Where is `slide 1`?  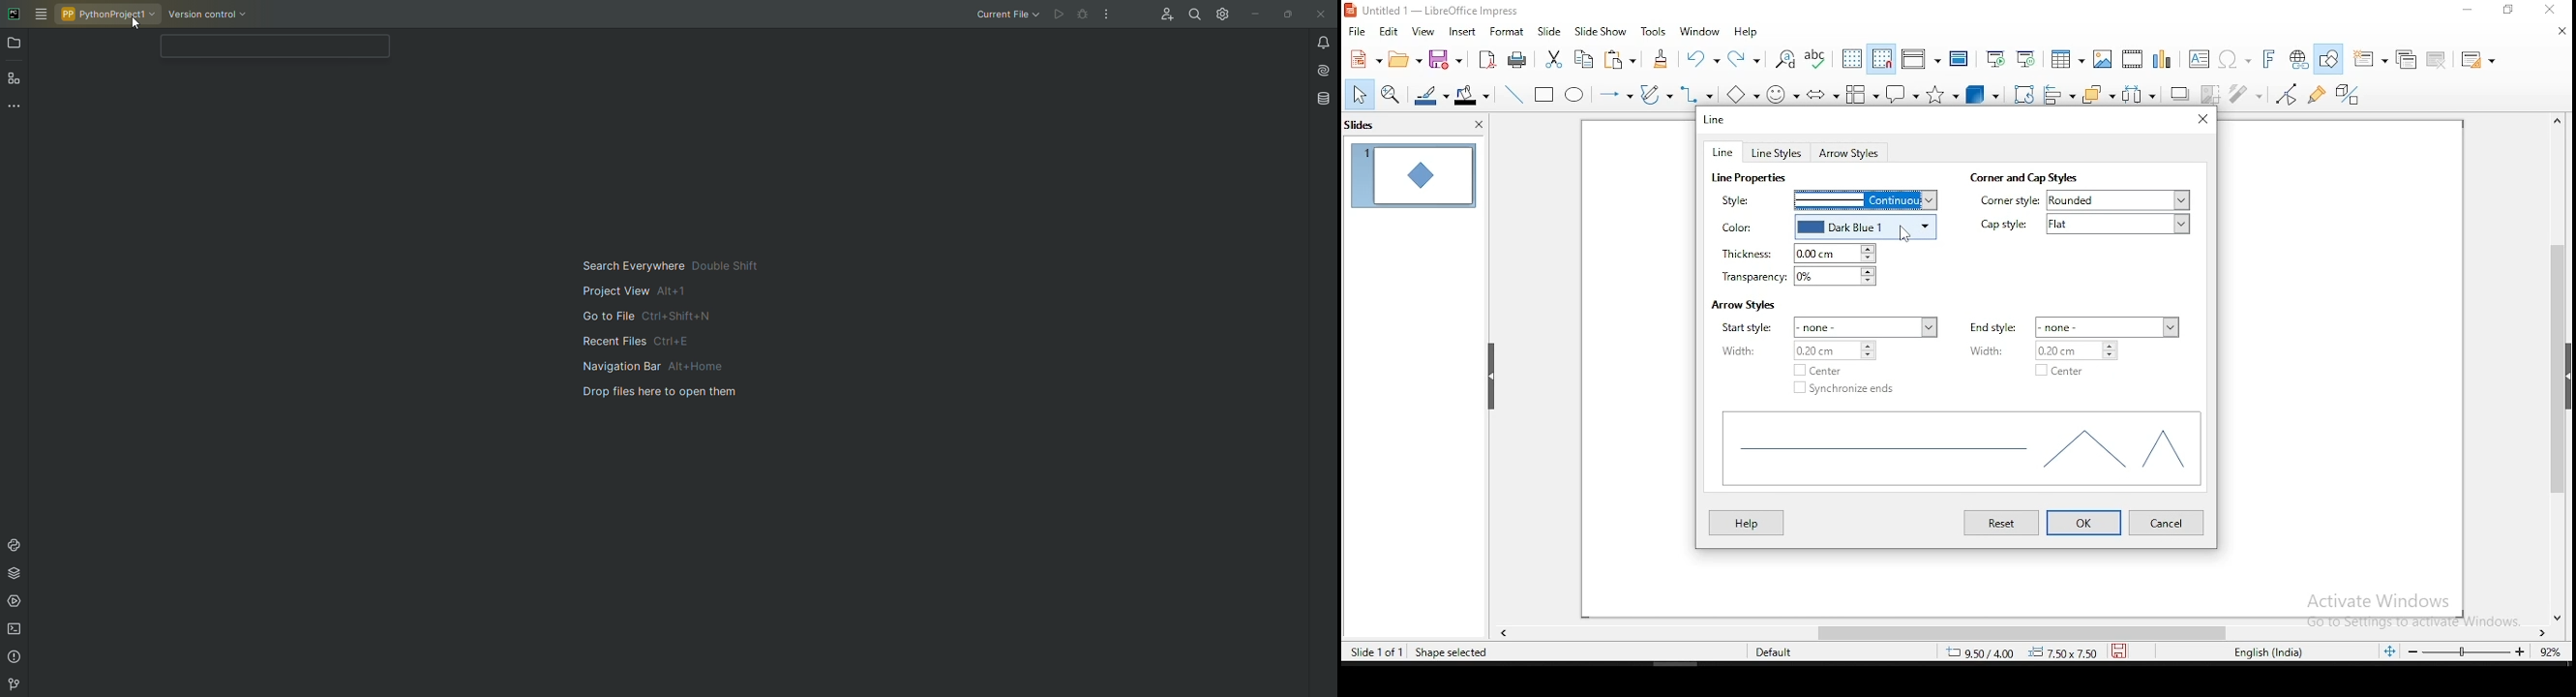 slide 1 is located at coordinates (1411, 174).